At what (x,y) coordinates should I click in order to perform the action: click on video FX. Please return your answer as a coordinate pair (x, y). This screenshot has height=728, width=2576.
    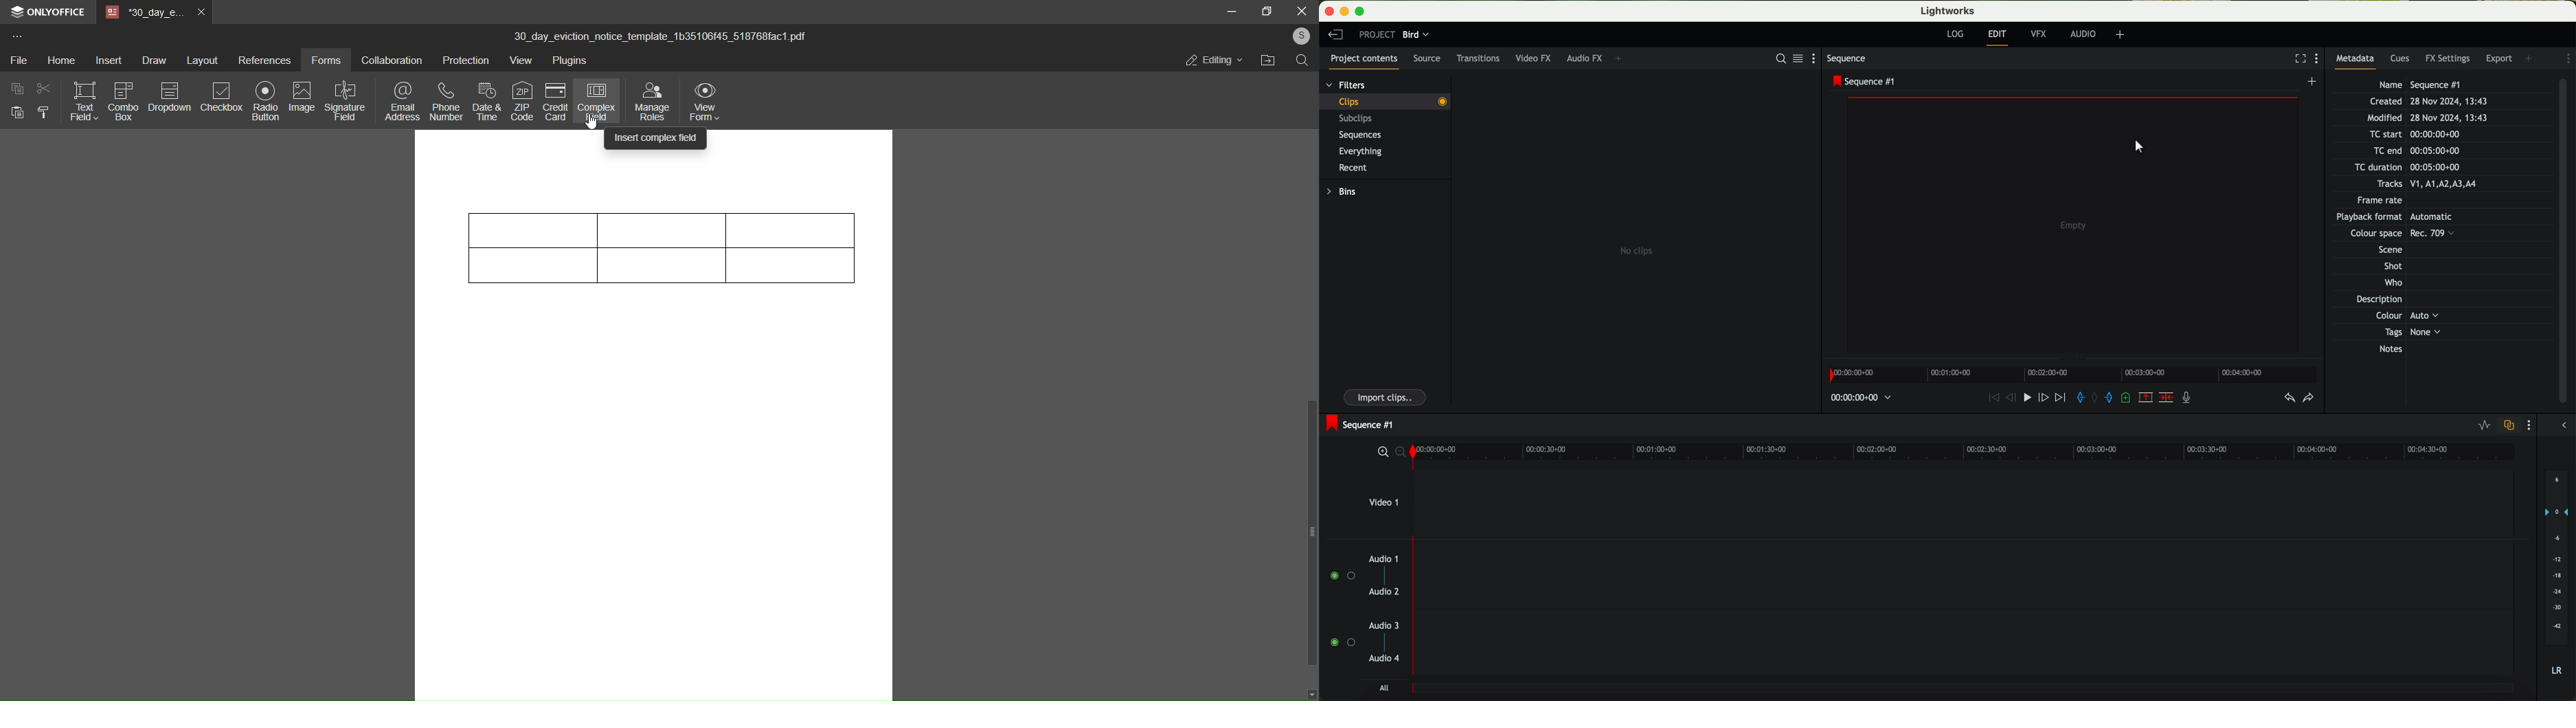
    Looking at the image, I should click on (1536, 58).